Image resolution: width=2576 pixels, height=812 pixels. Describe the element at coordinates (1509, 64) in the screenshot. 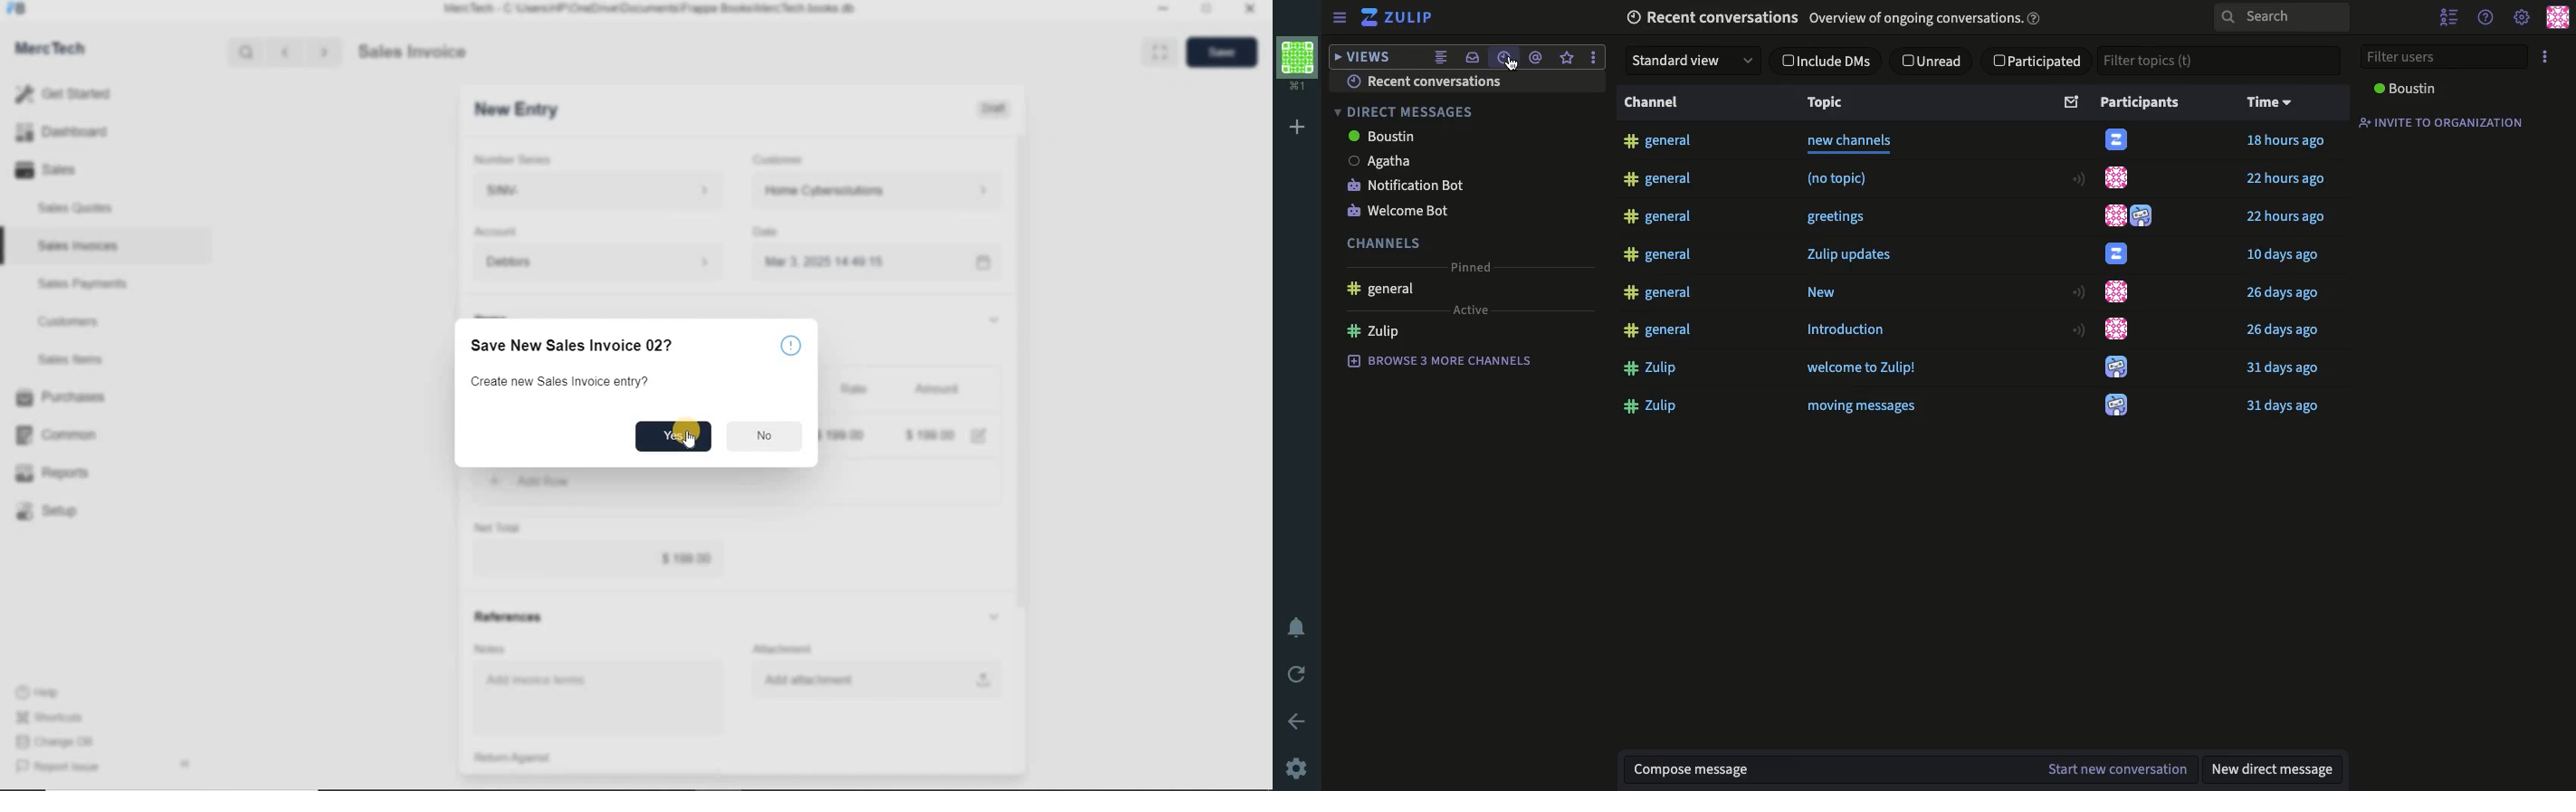

I see `Cursor` at that location.